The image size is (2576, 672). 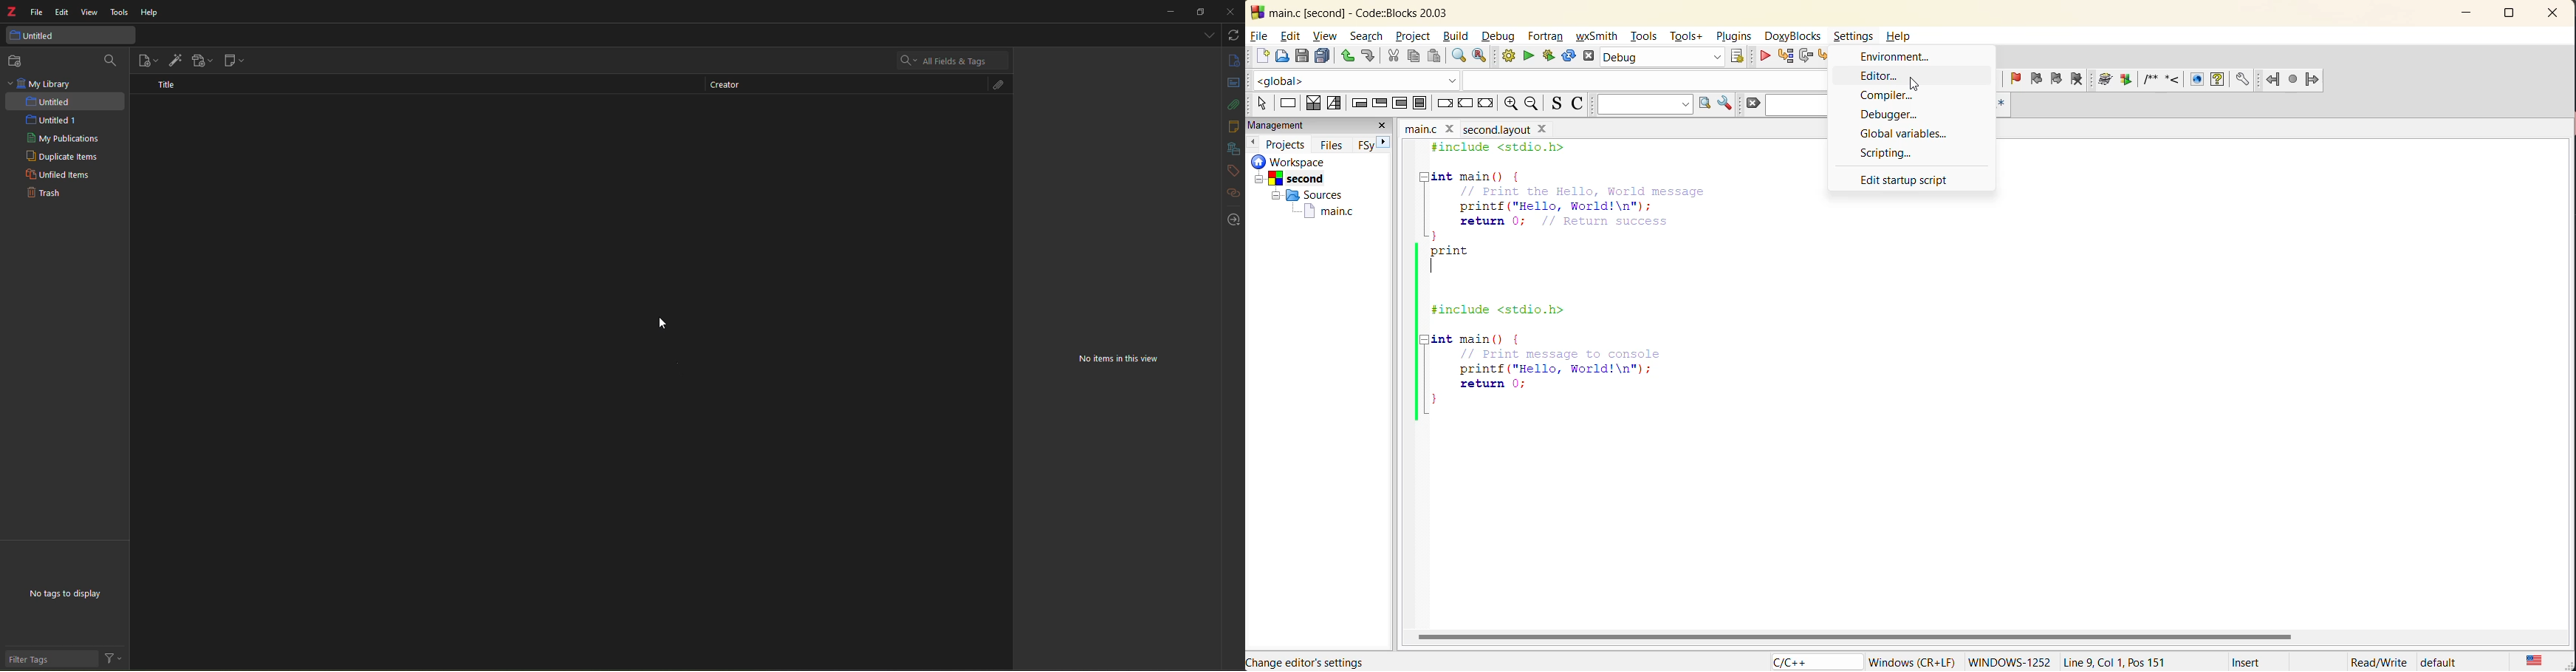 What do you see at coordinates (722, 84) in the screenshot?
I see `creator` at bounding box center [722, 84].